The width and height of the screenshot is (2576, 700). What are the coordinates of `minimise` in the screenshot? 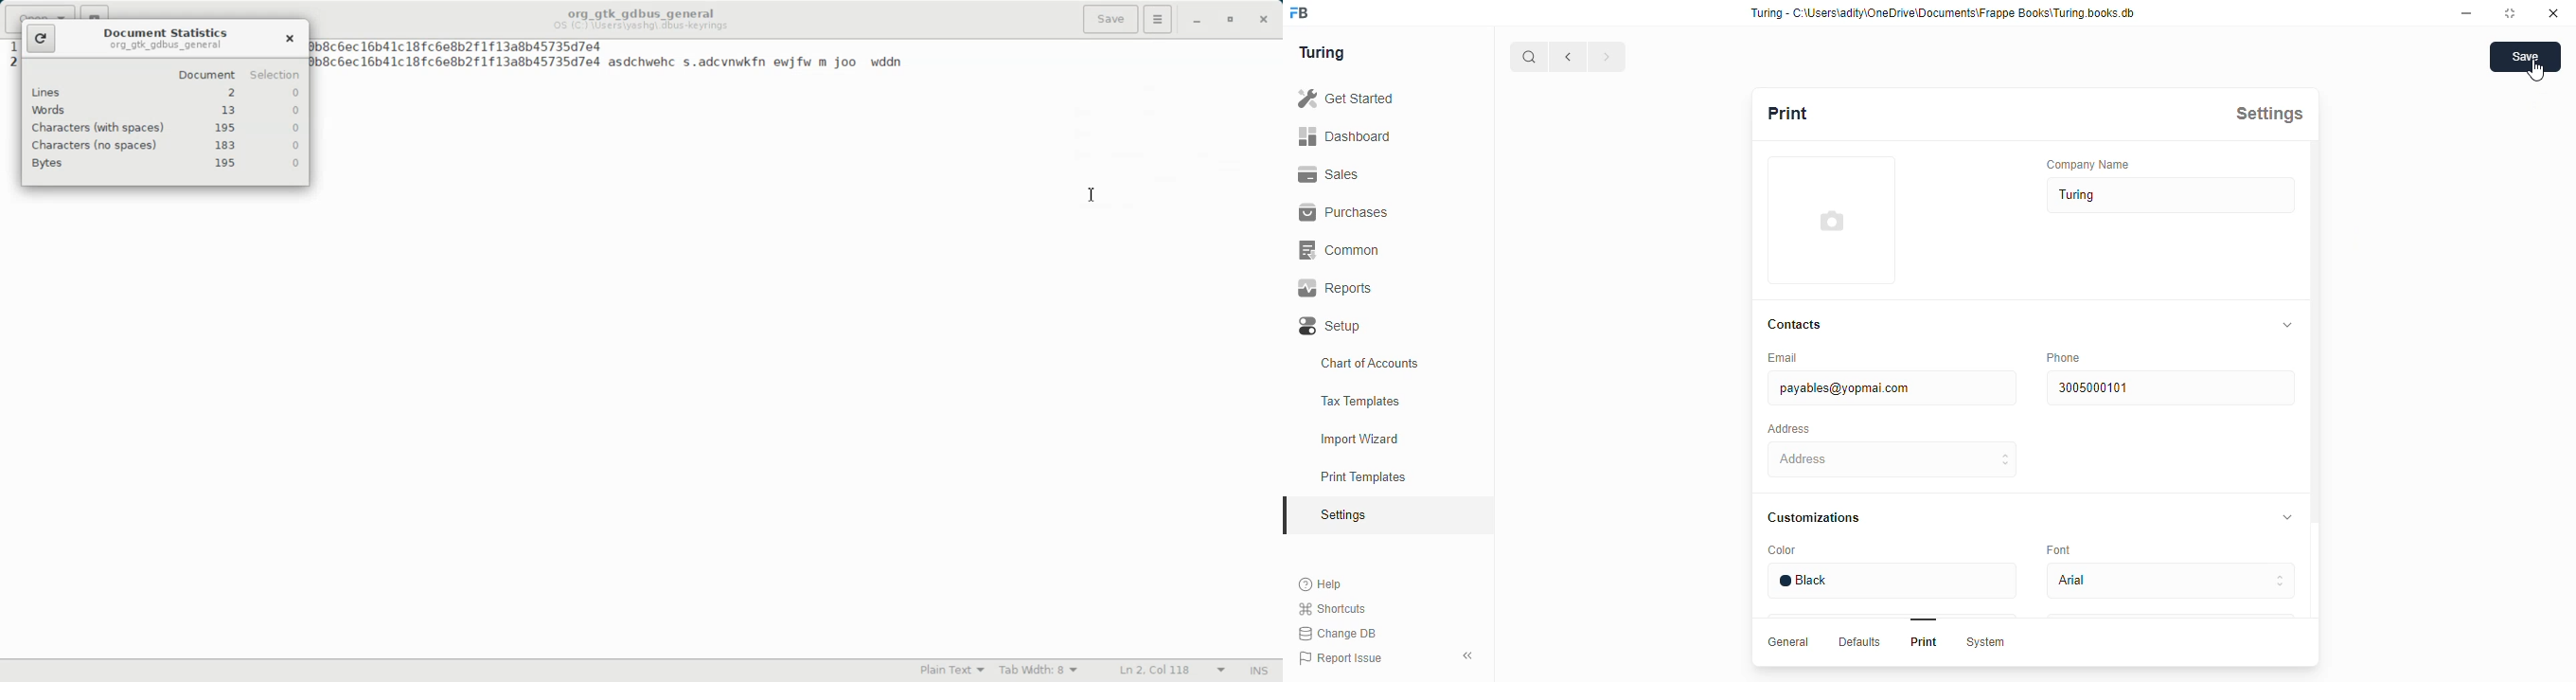 It's located at (2469, 12).